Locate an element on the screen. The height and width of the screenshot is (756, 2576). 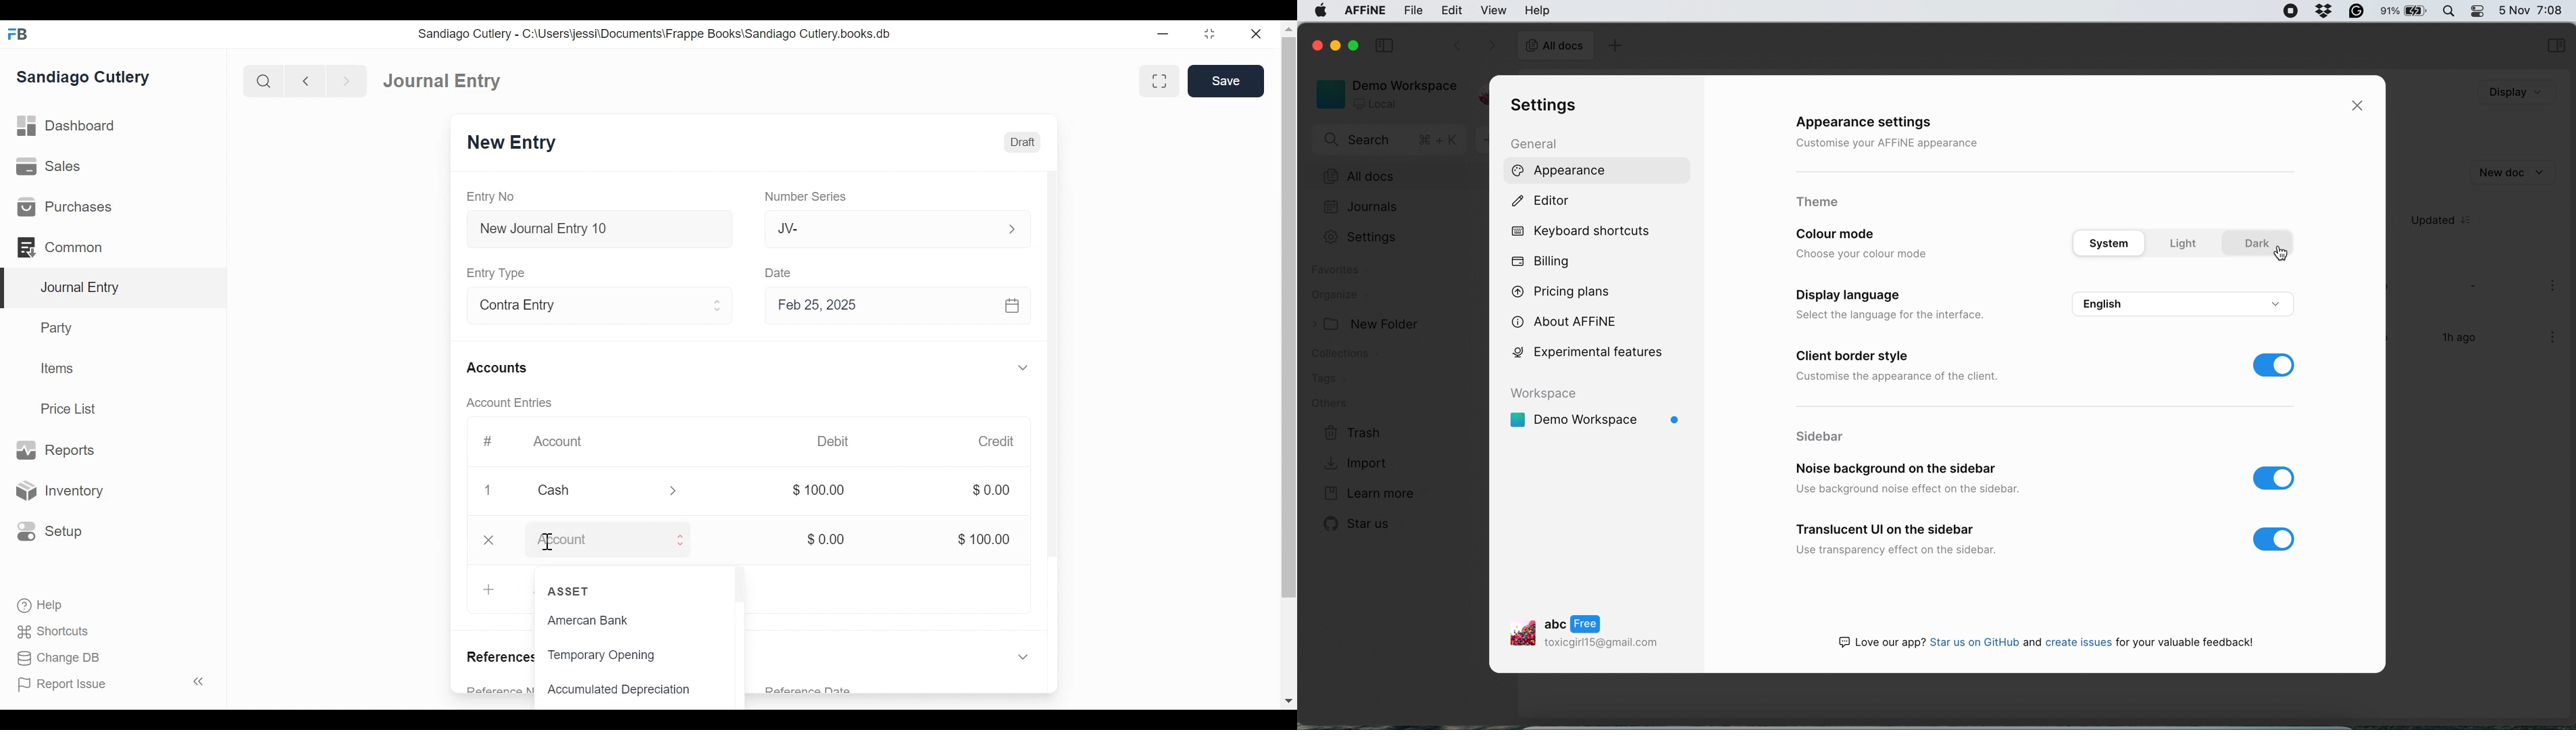
scroll down  is located at coordinates (1289, 699).